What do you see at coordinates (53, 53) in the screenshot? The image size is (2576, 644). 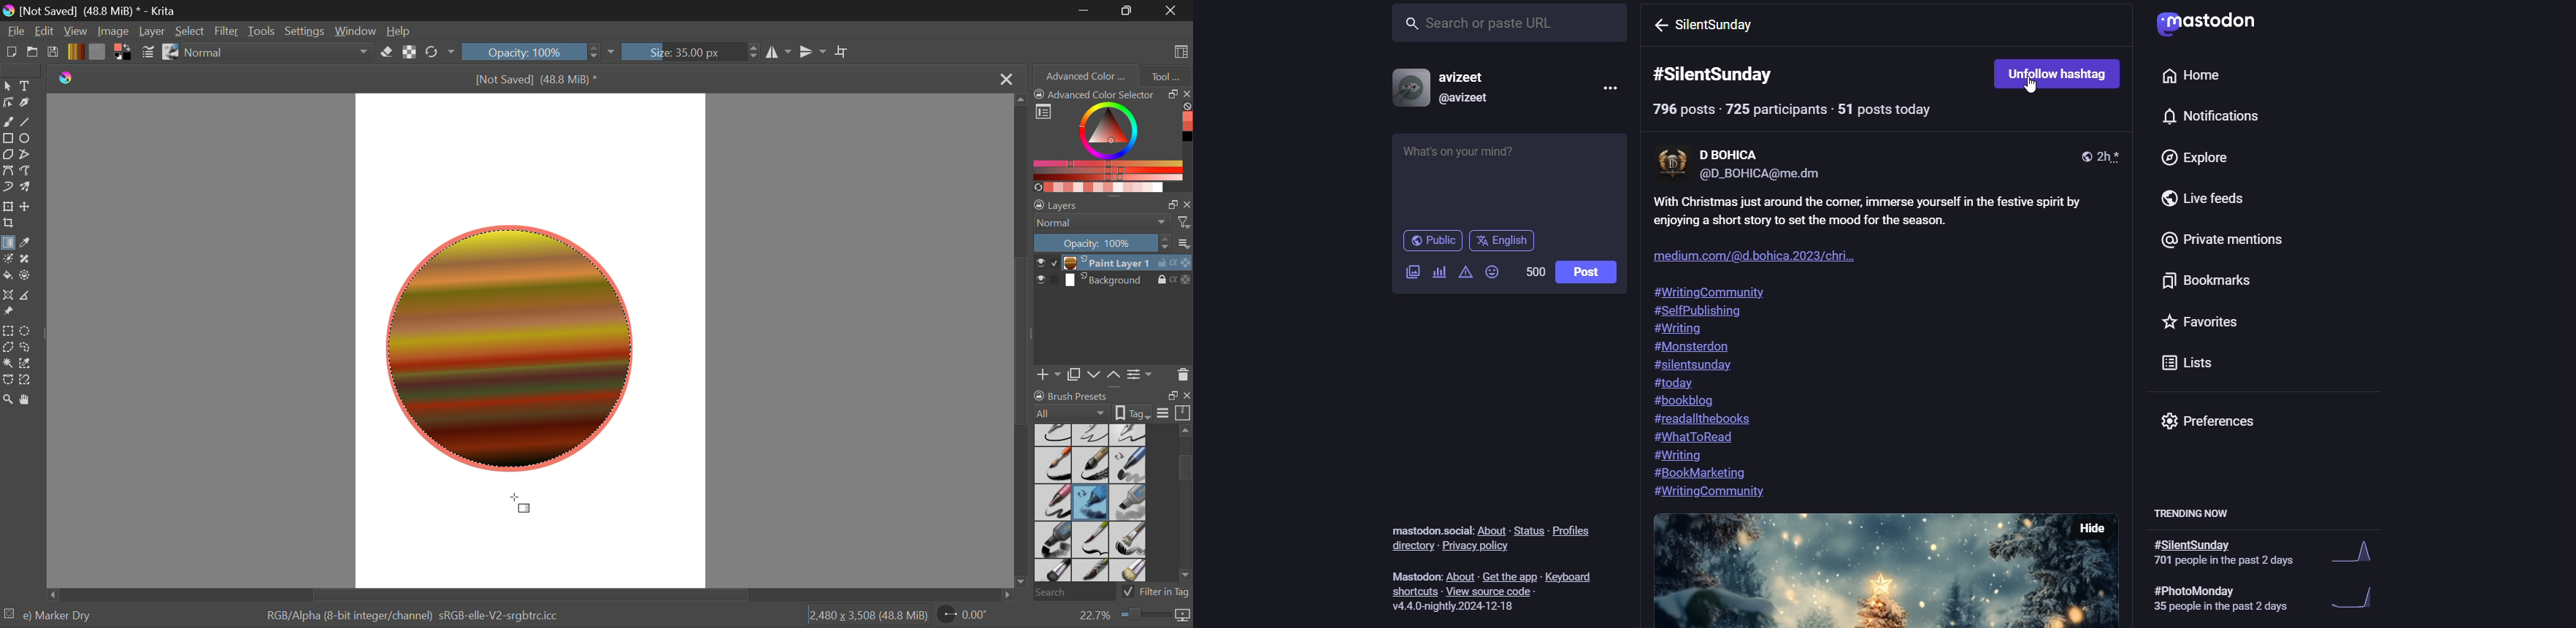 I see `Save` at bounding box center [53, 53].